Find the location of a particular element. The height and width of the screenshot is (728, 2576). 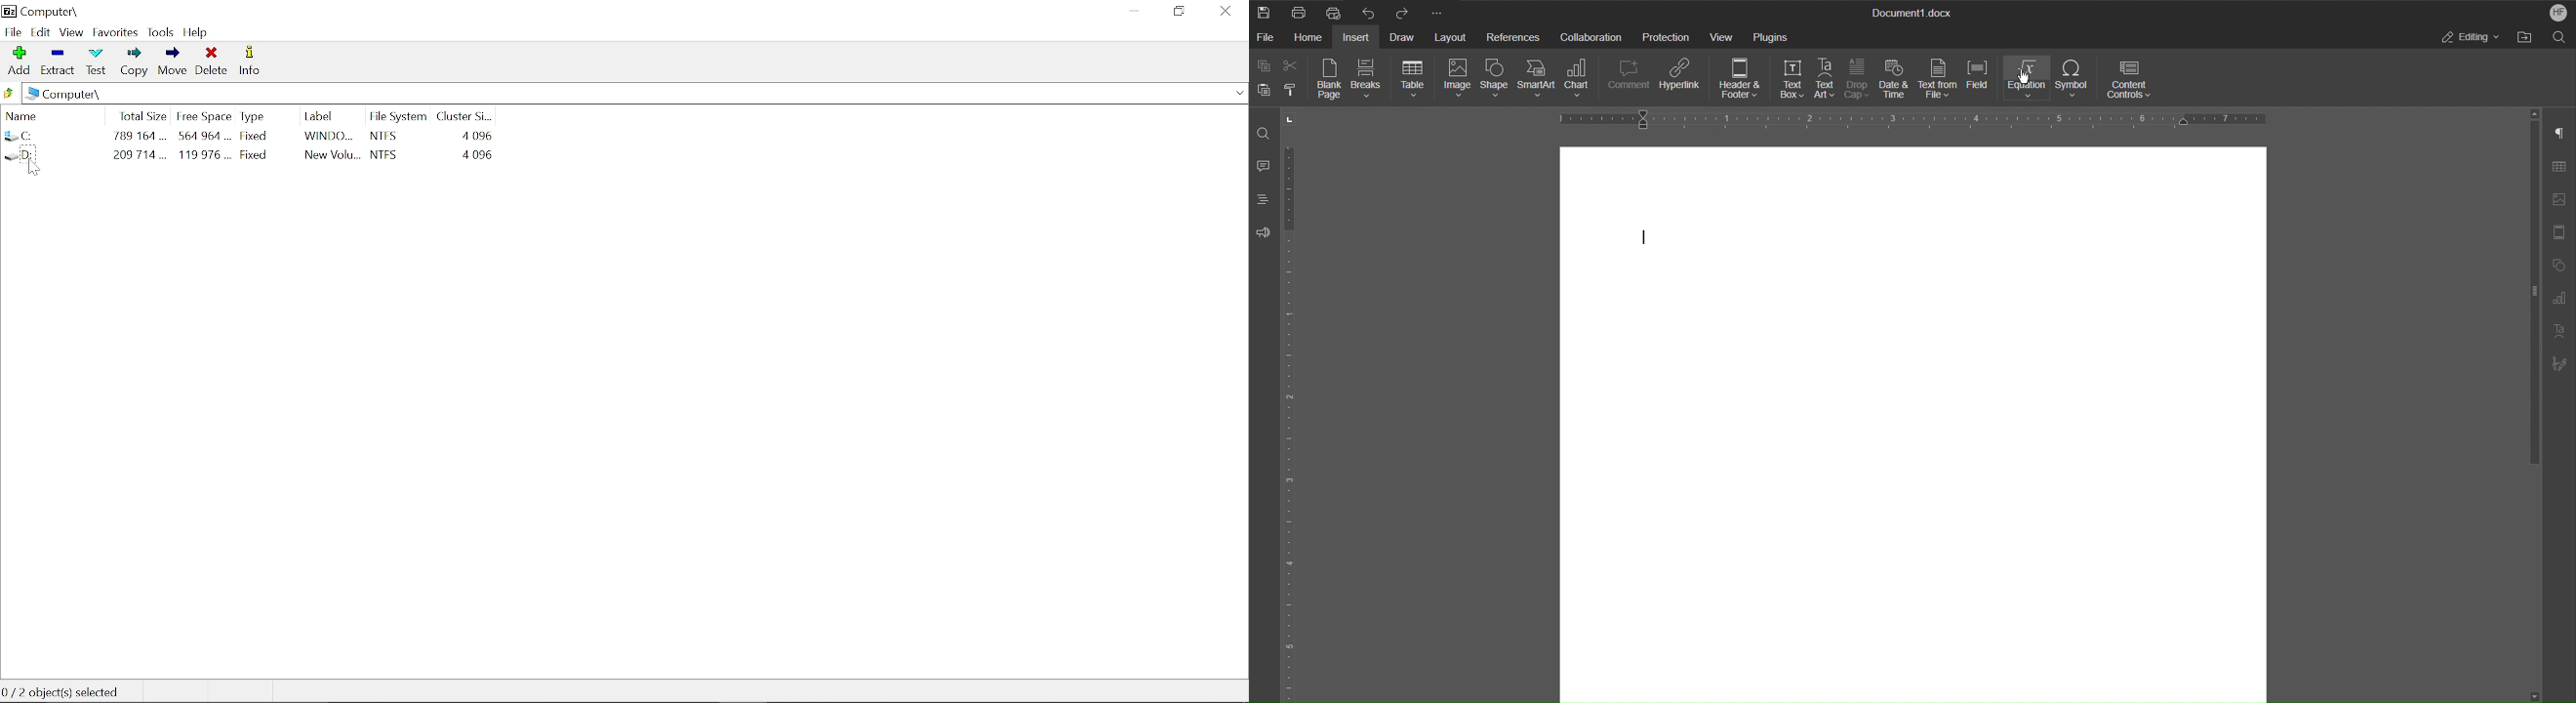

close is located at coordinates (1224, 12).